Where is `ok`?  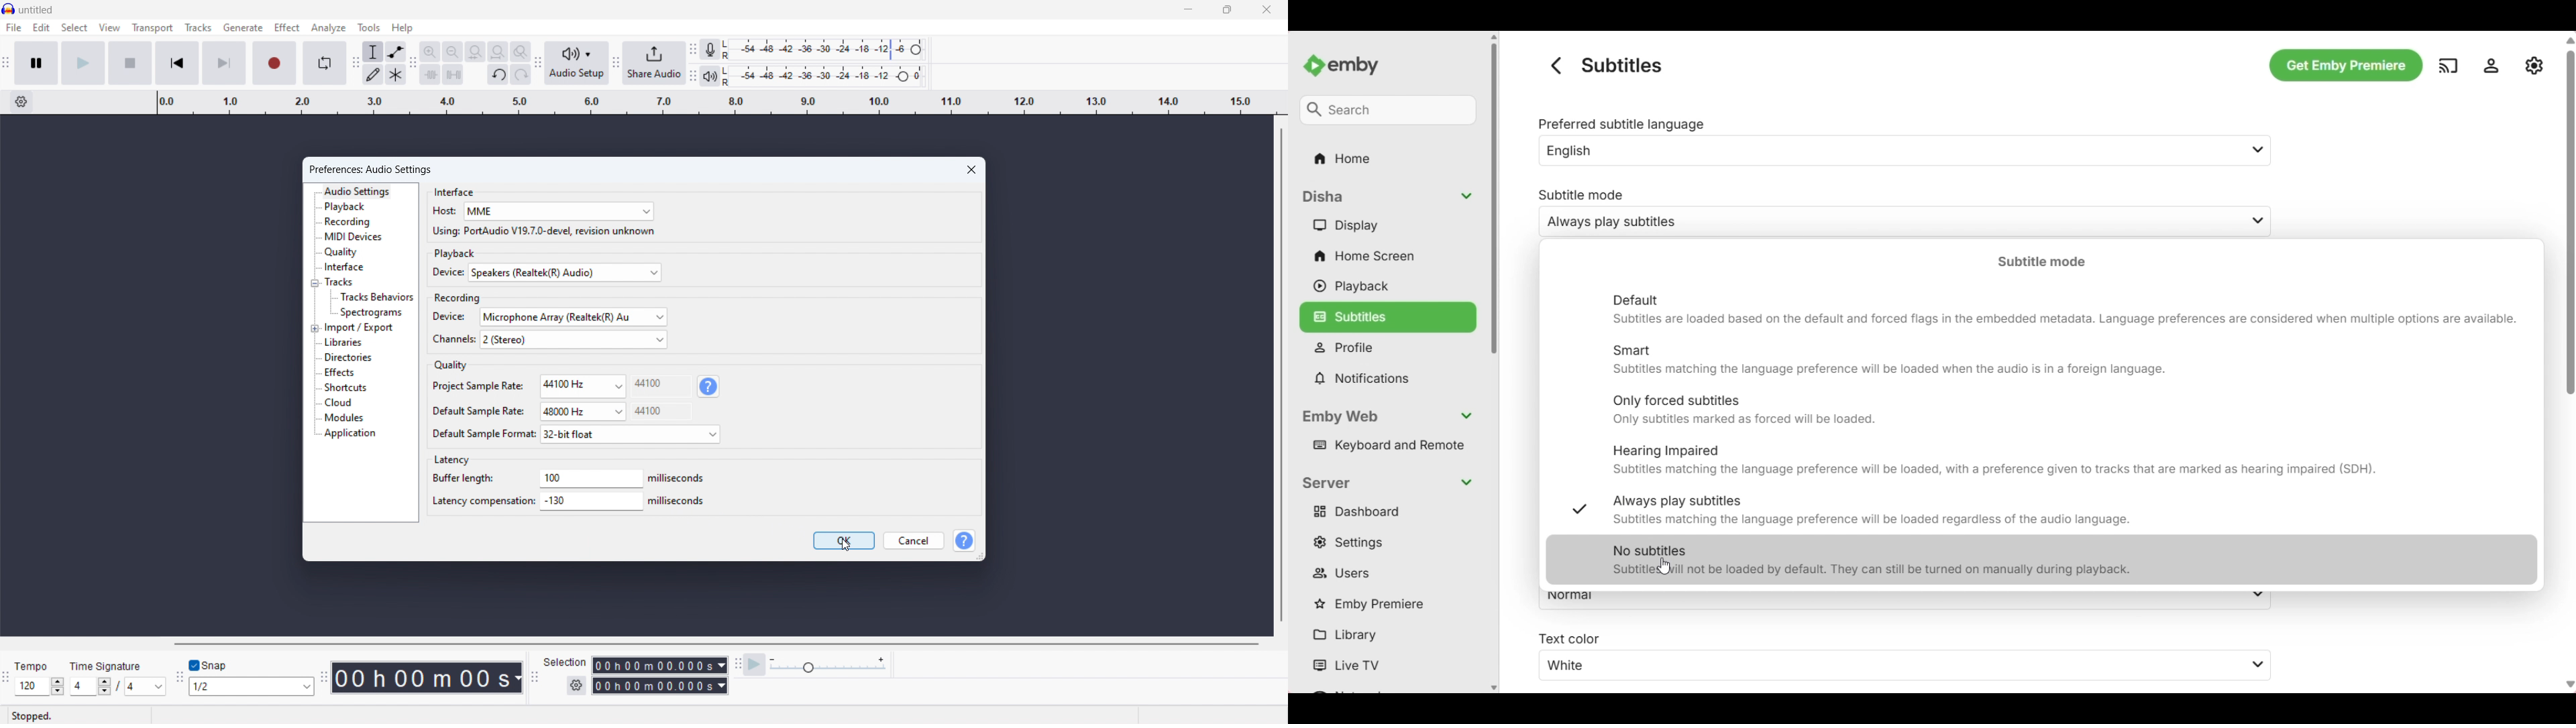
ok is located at coordinates (845, 540).